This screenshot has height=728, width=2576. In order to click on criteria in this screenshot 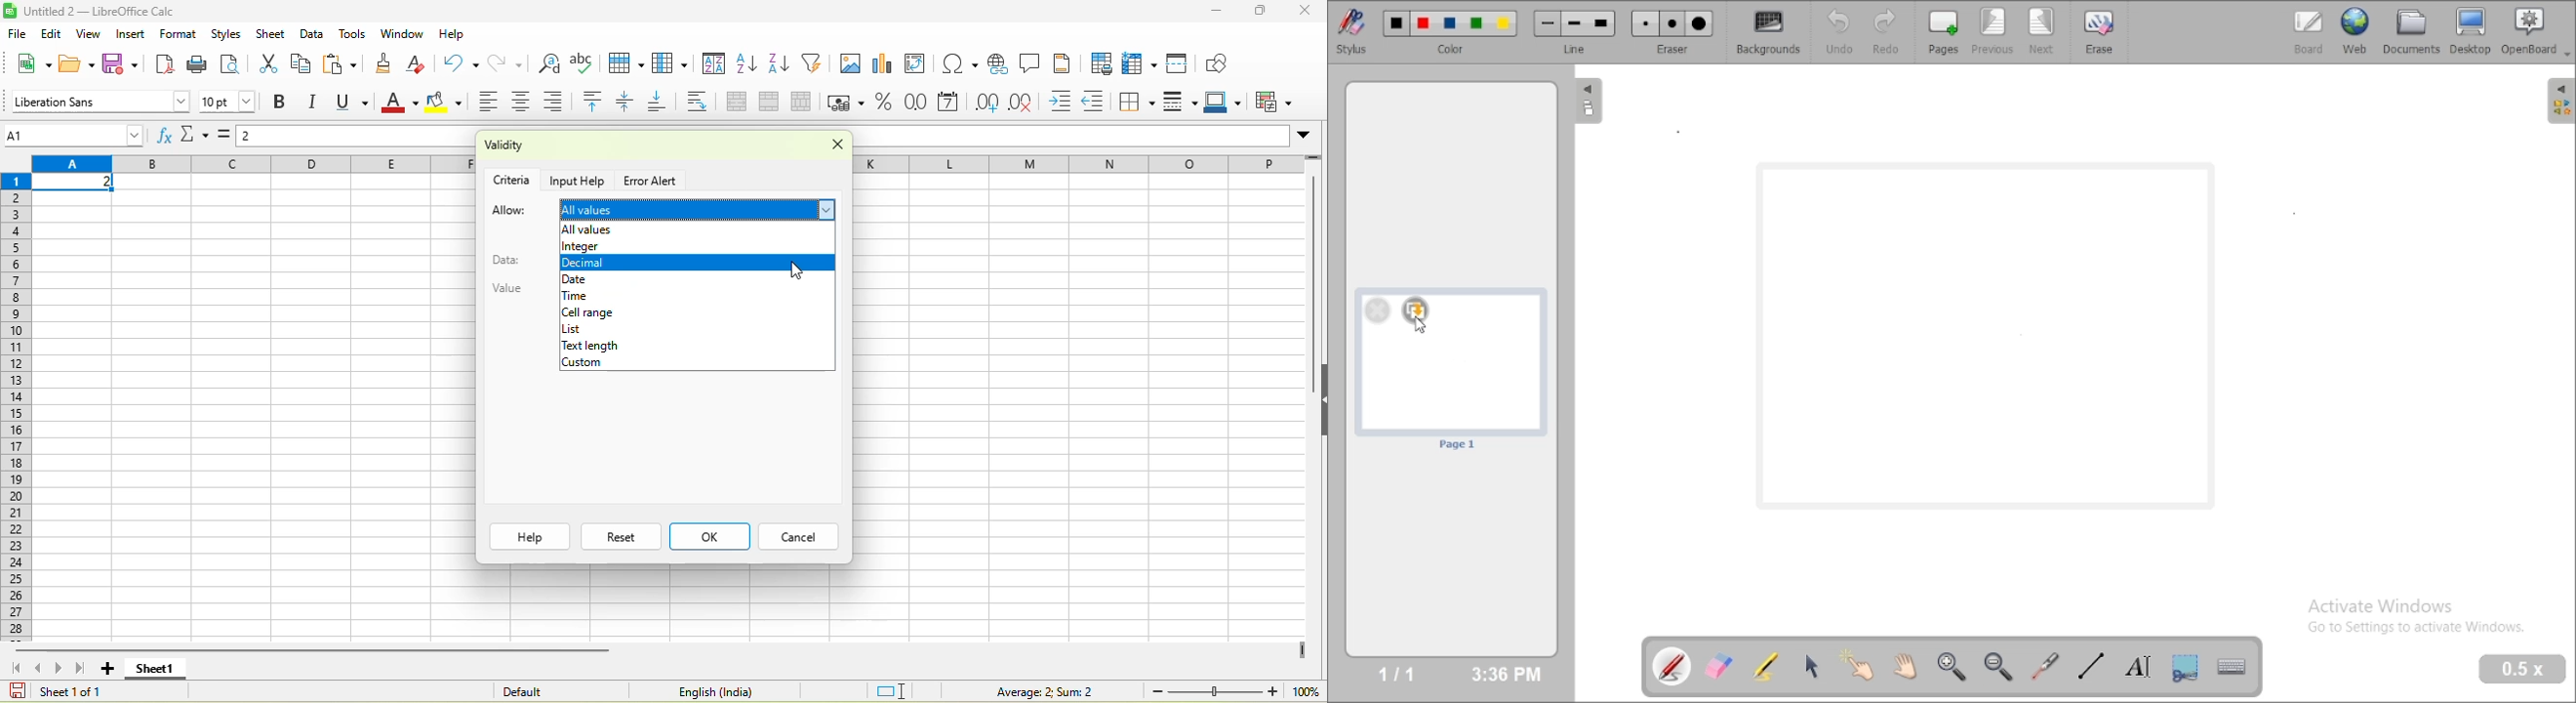, I will do `click(513, 178)`.